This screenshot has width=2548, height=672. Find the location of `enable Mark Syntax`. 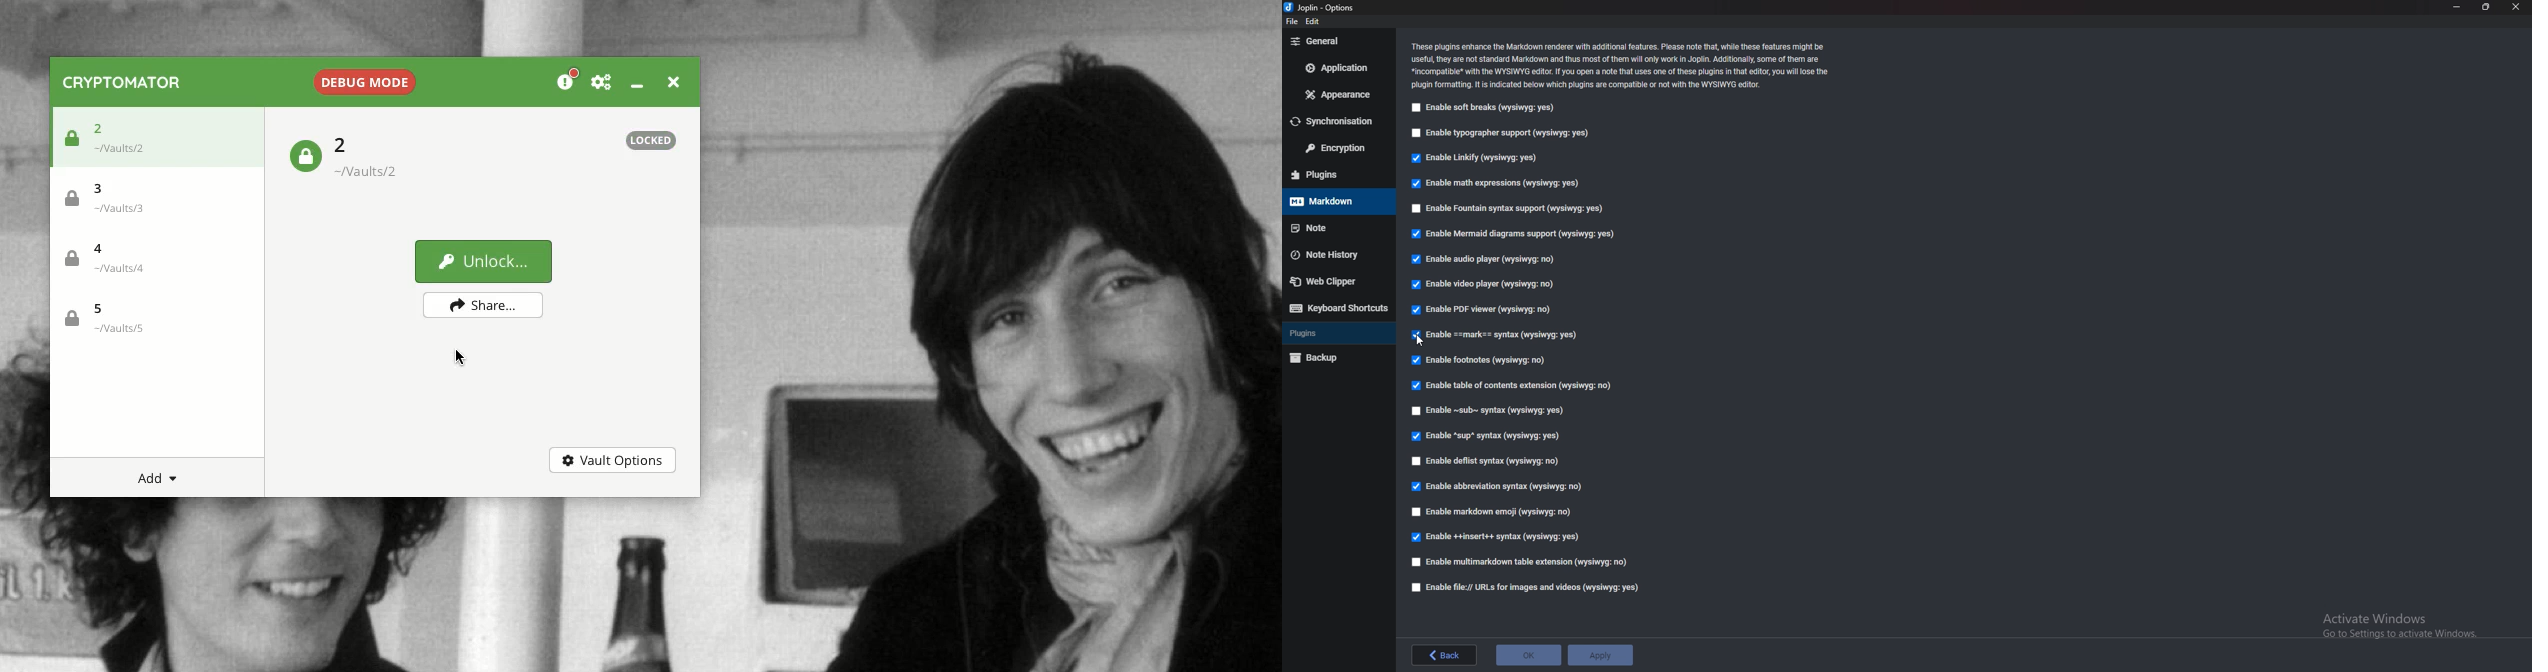

enable Mark Syntax is located at coordinates (1515, 336).